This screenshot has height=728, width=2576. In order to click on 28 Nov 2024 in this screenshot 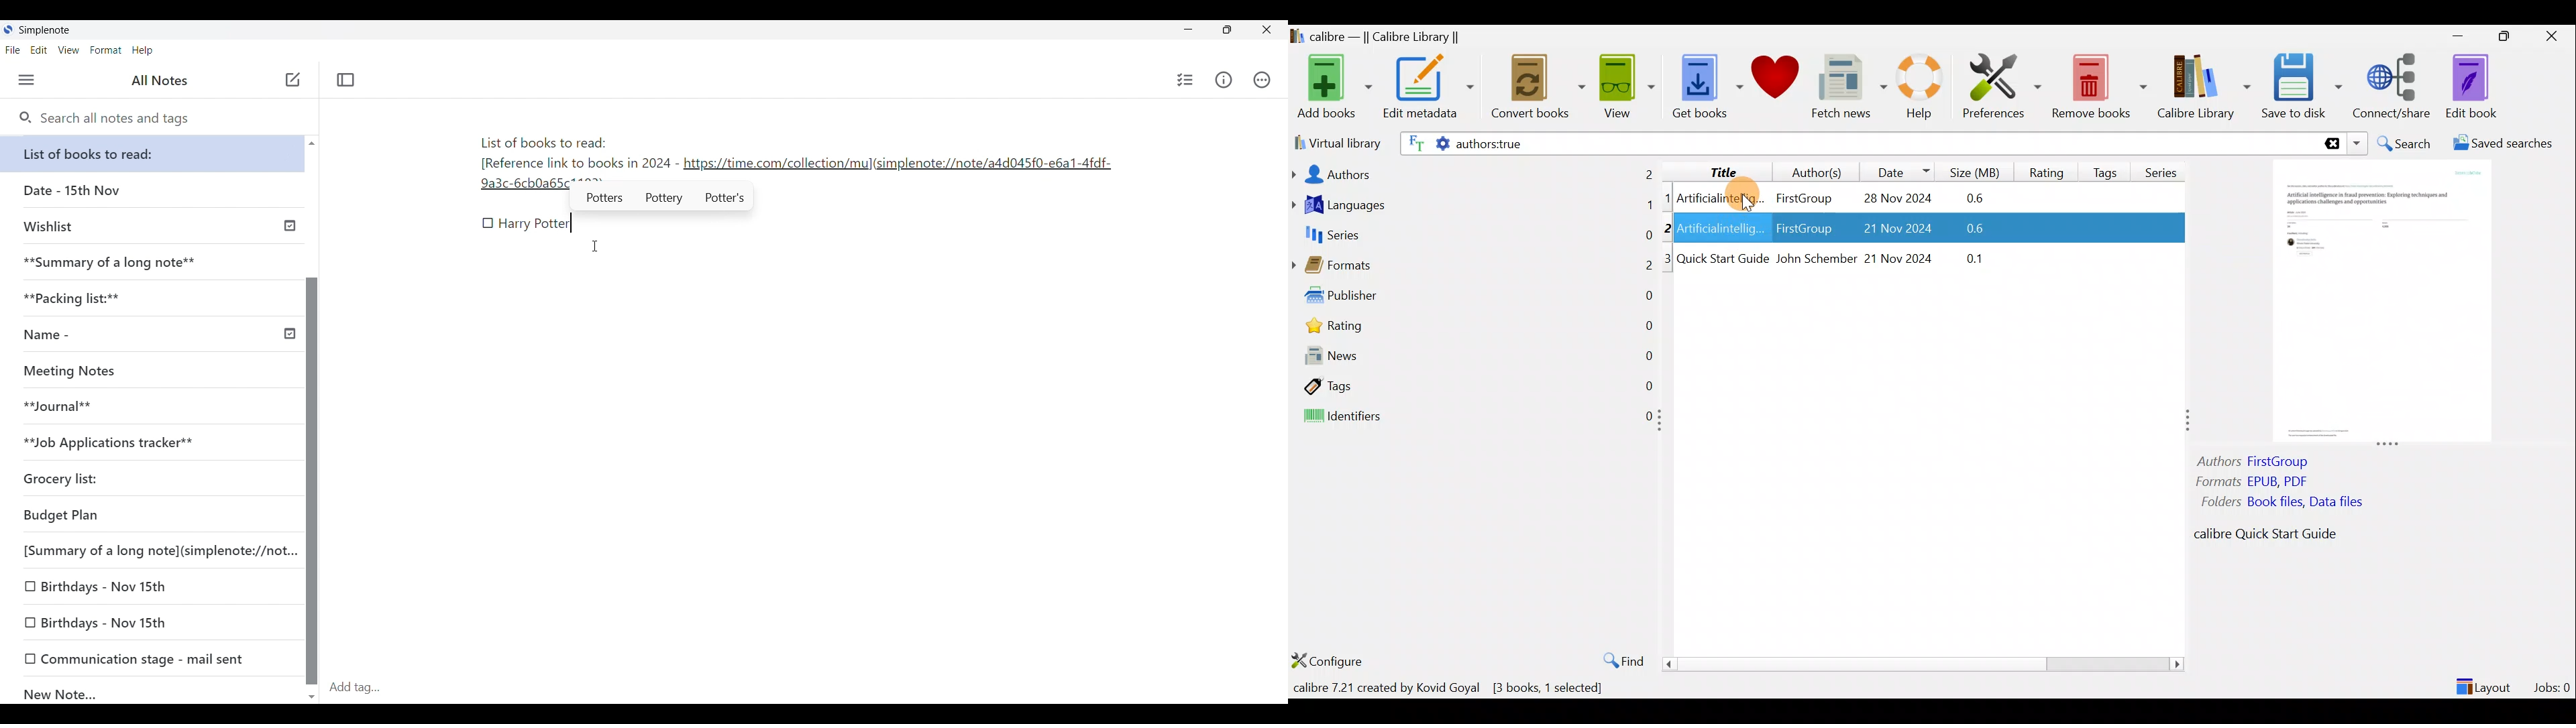, I will do `click(1890, 200)`.